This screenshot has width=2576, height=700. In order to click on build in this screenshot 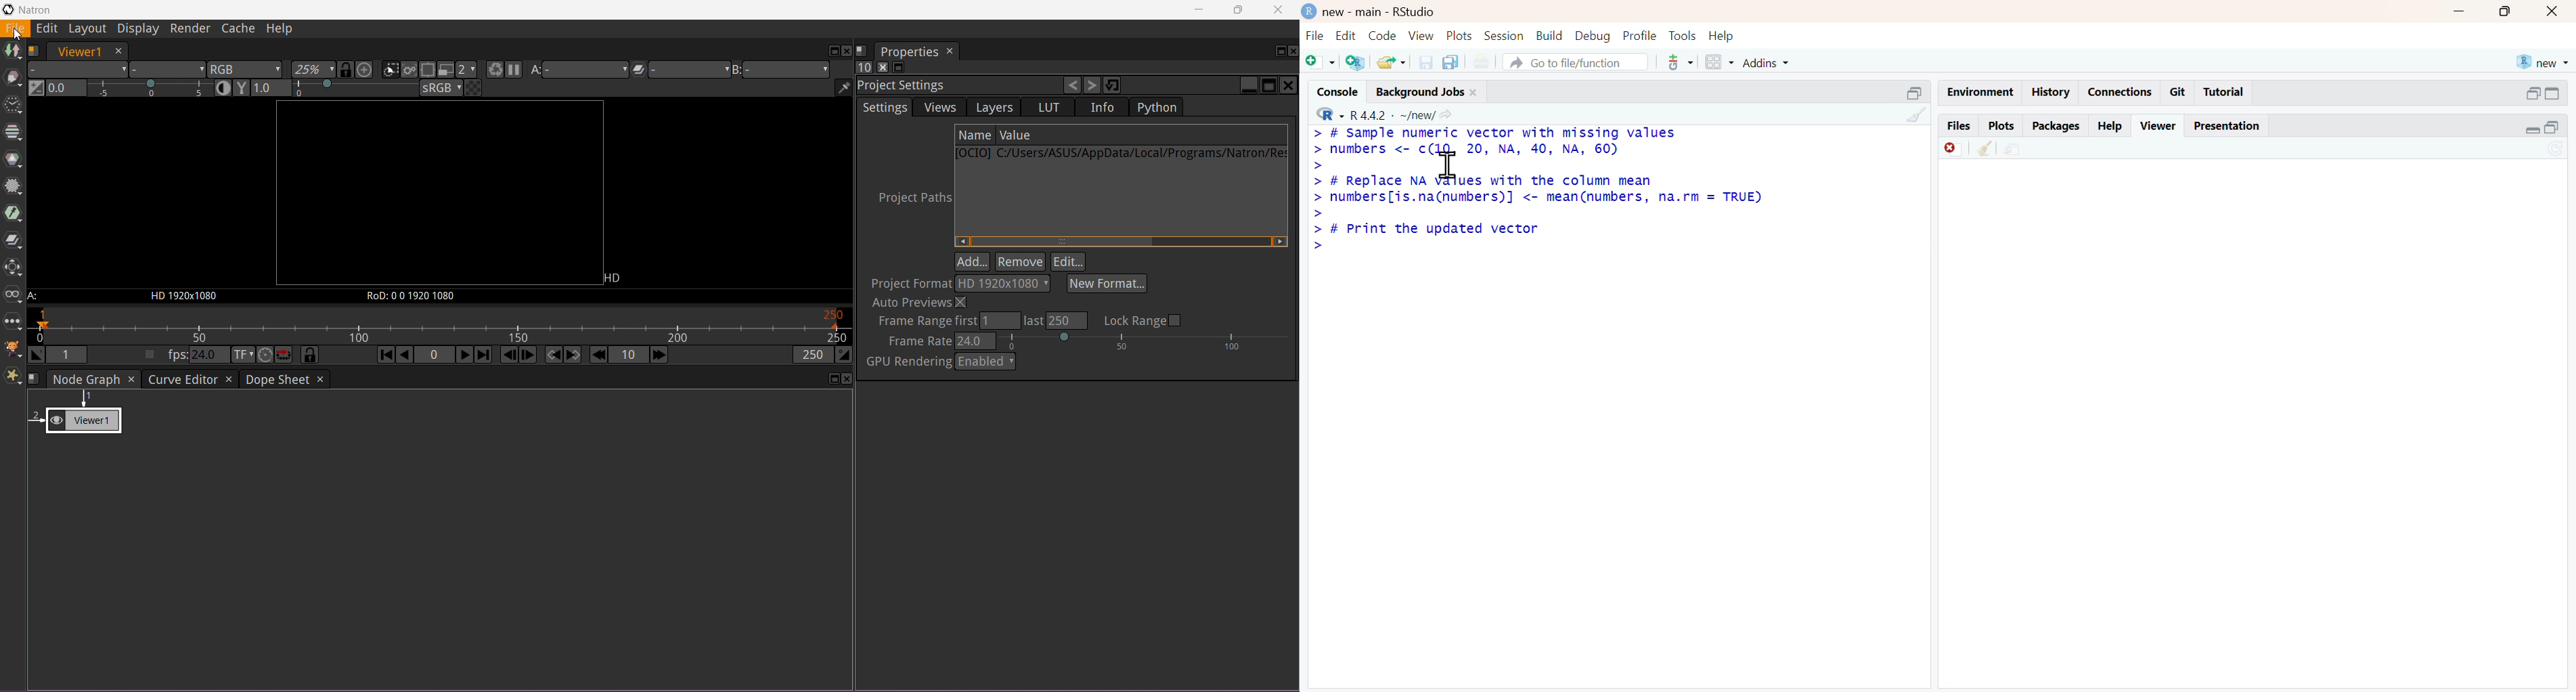, I will do `click(1550, 35)`.